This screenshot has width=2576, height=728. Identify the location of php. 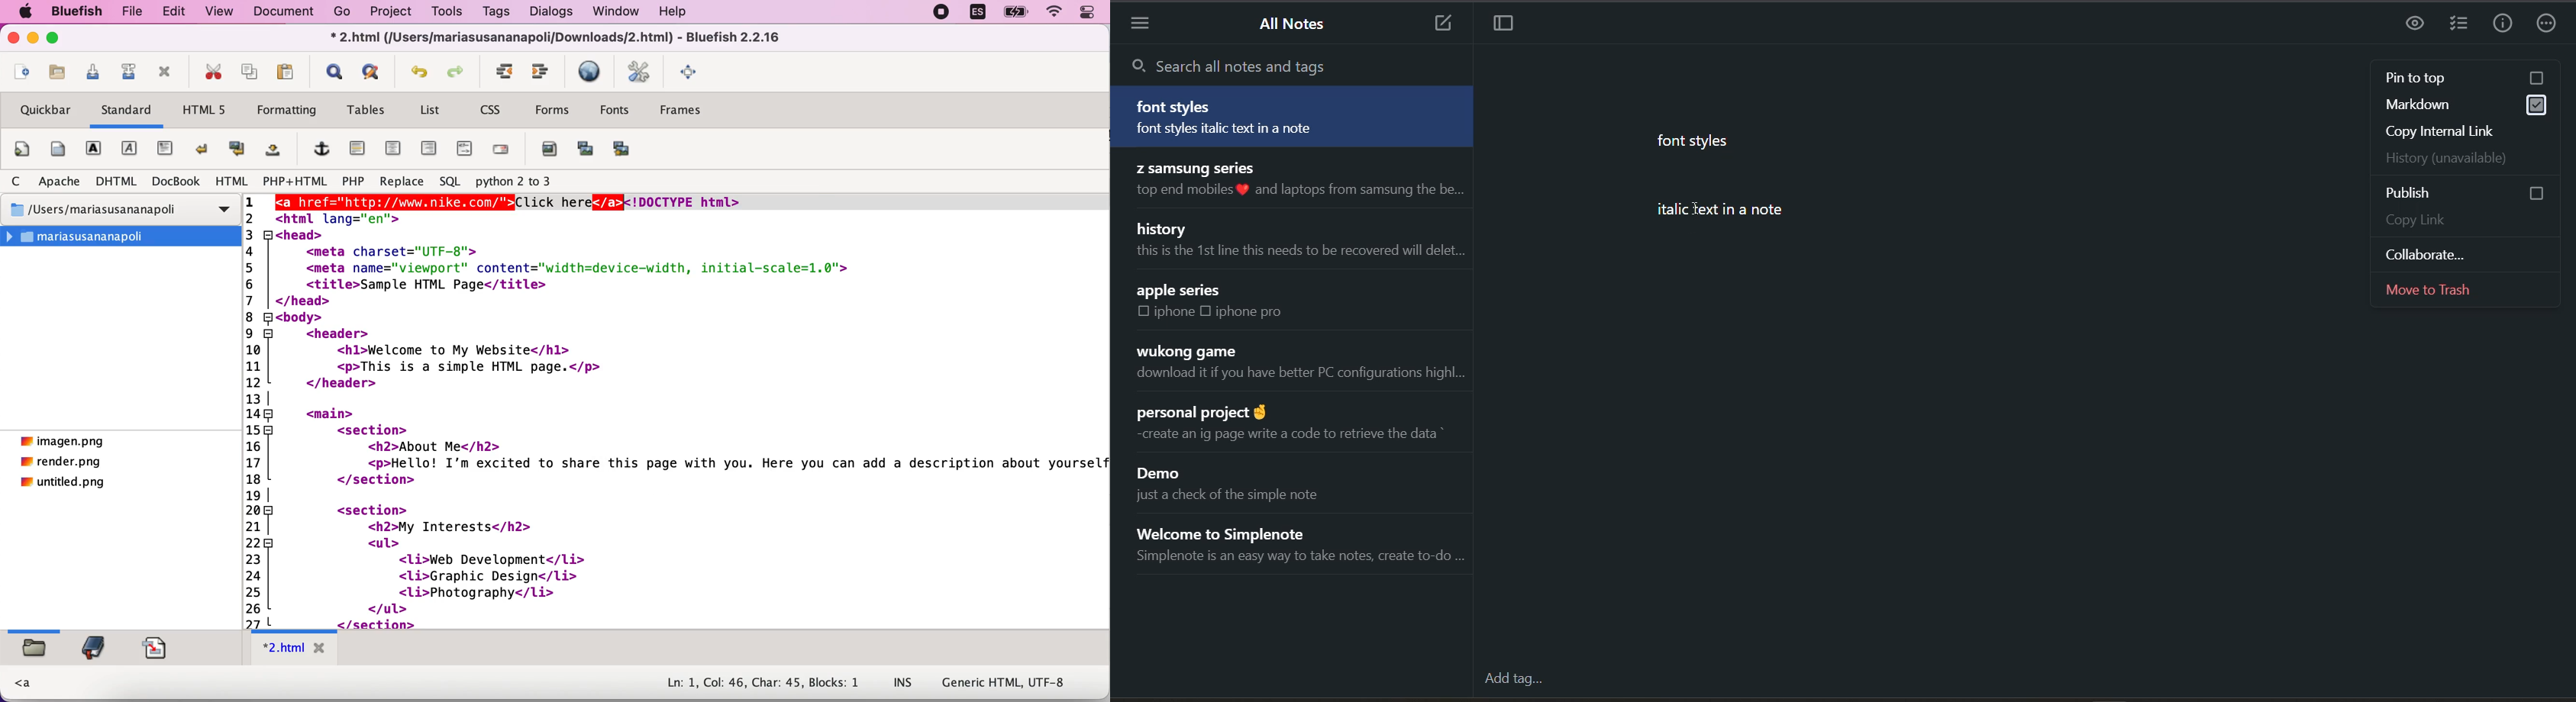
(352, 181).